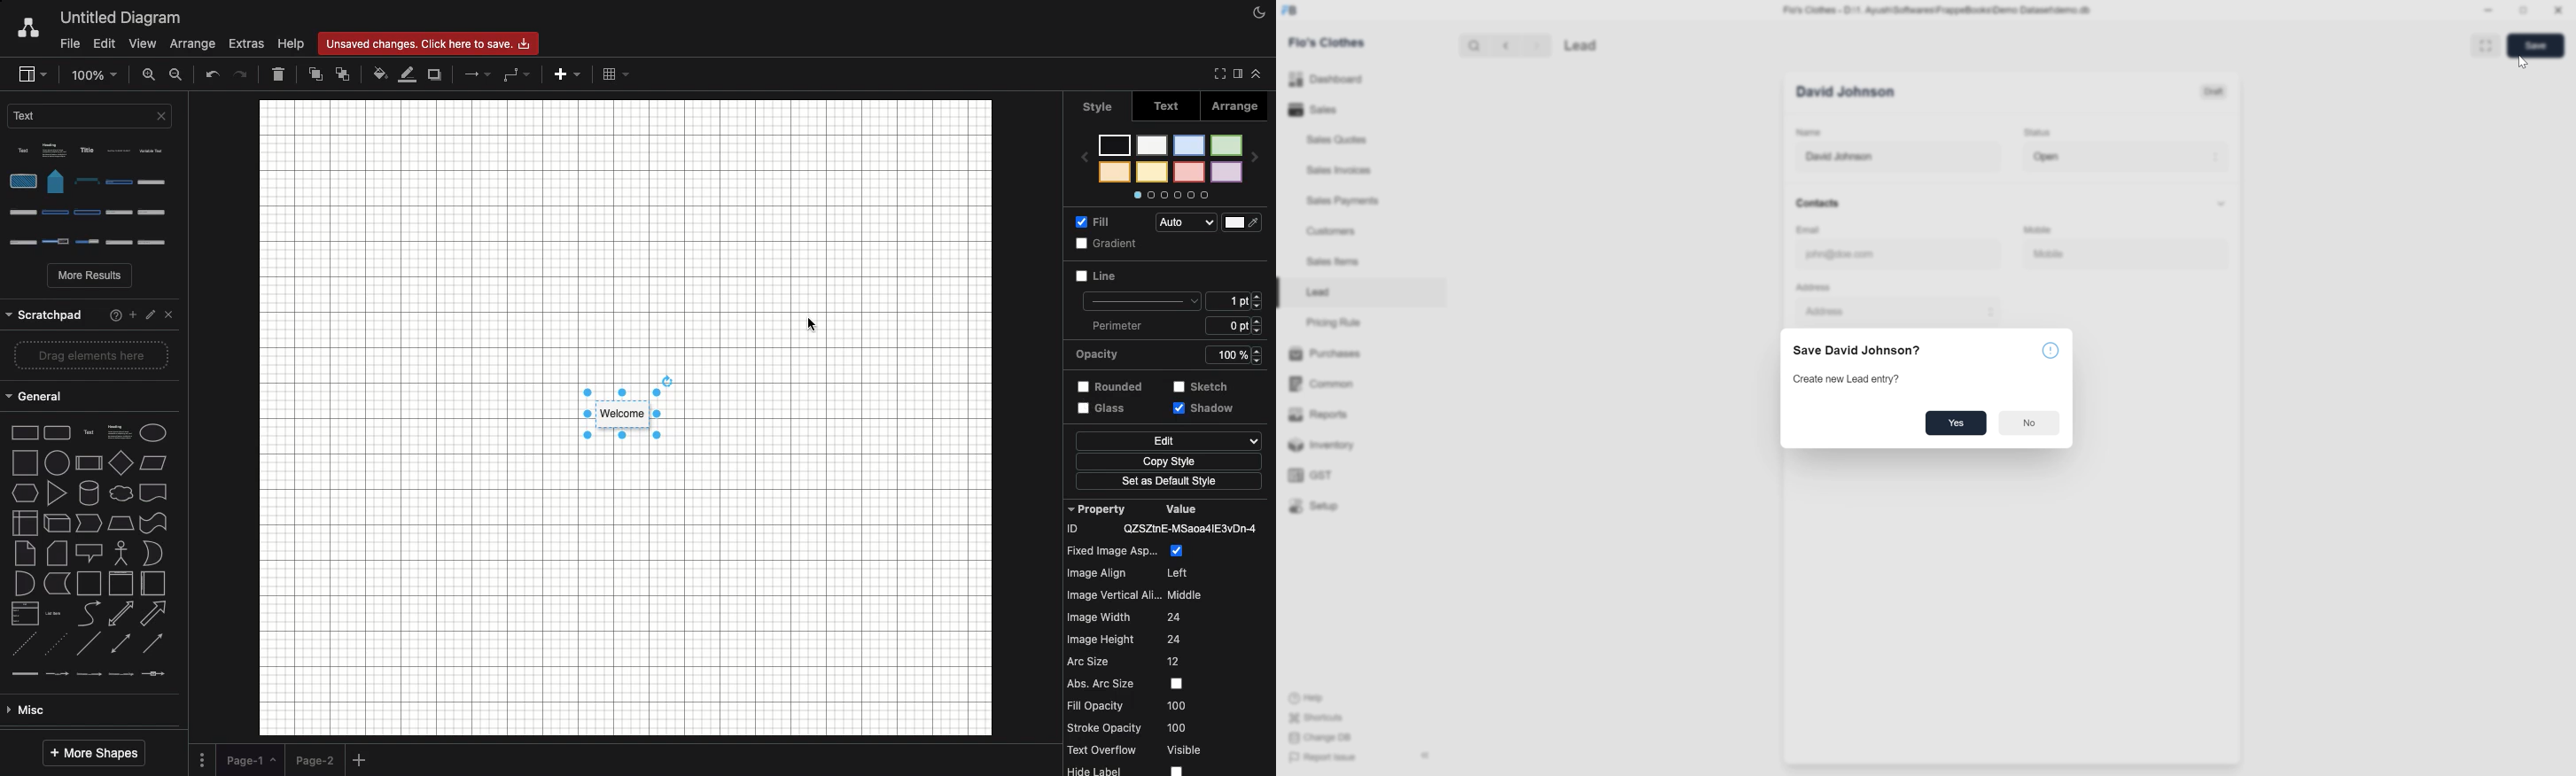  I want to click on FORWARD, so click(1539, 45).